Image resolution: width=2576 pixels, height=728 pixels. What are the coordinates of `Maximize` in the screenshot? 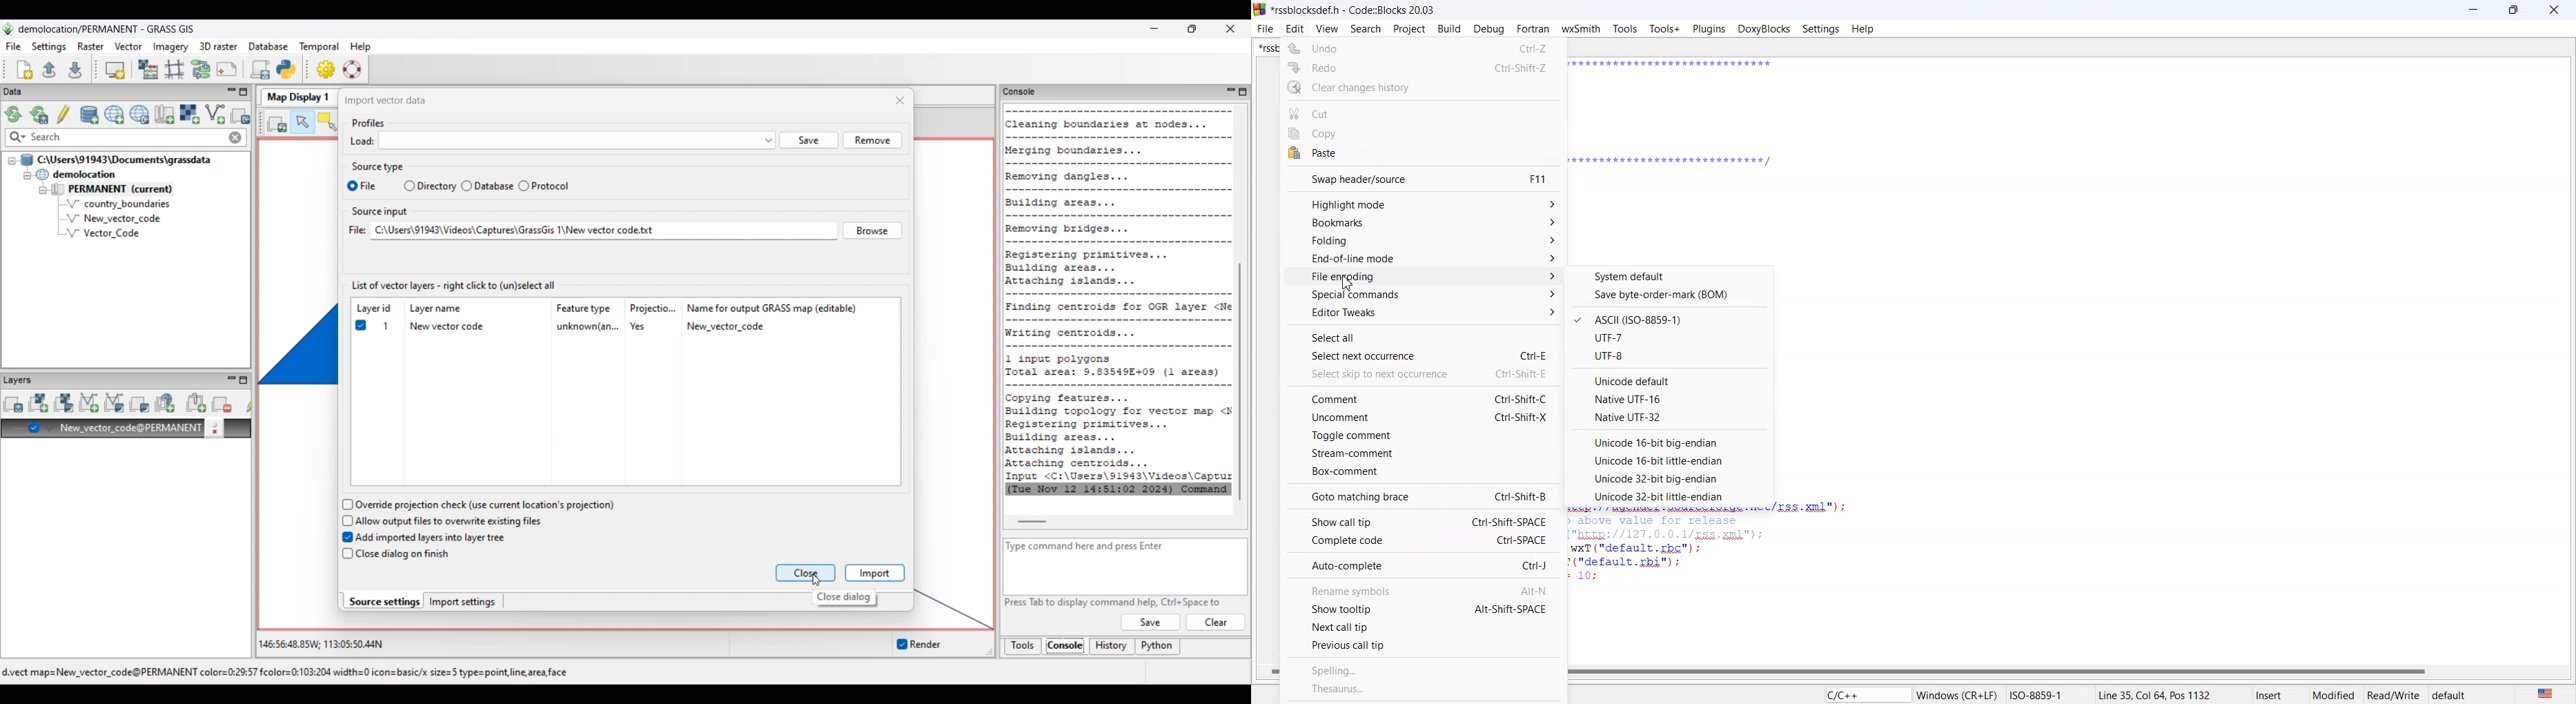 It's located at (2515, 10).